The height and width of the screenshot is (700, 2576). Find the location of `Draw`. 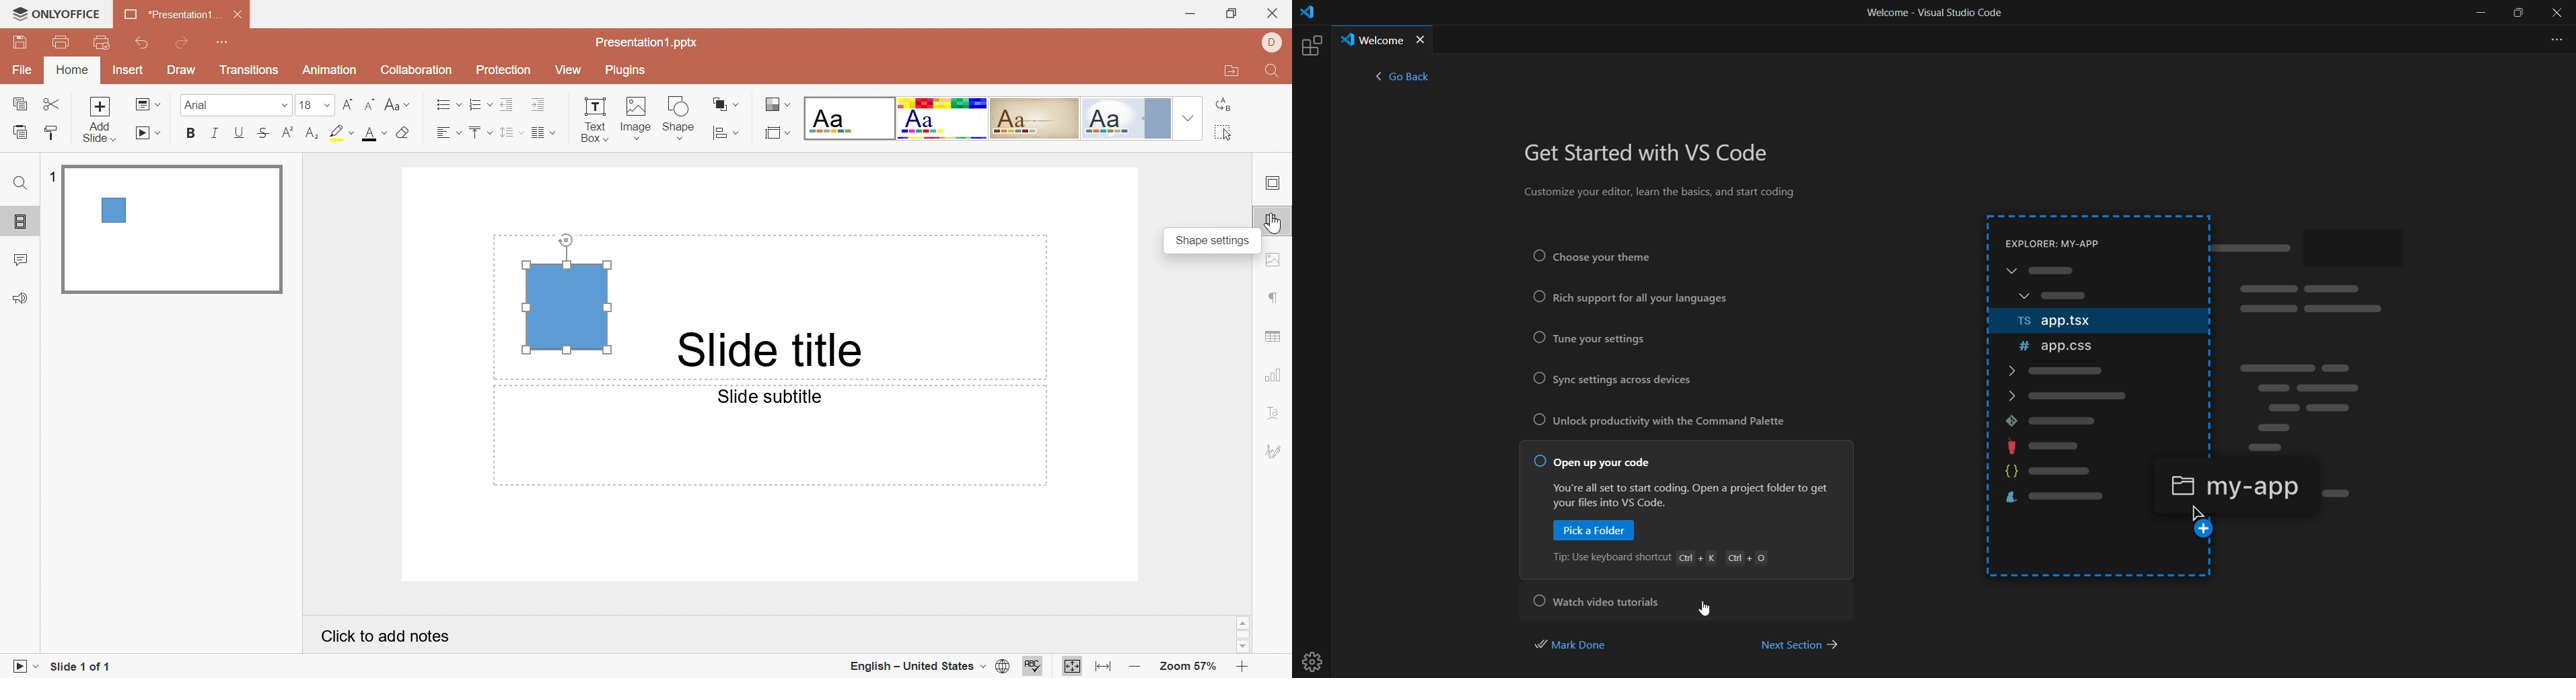

Draw is located at coordinates (185, 72).